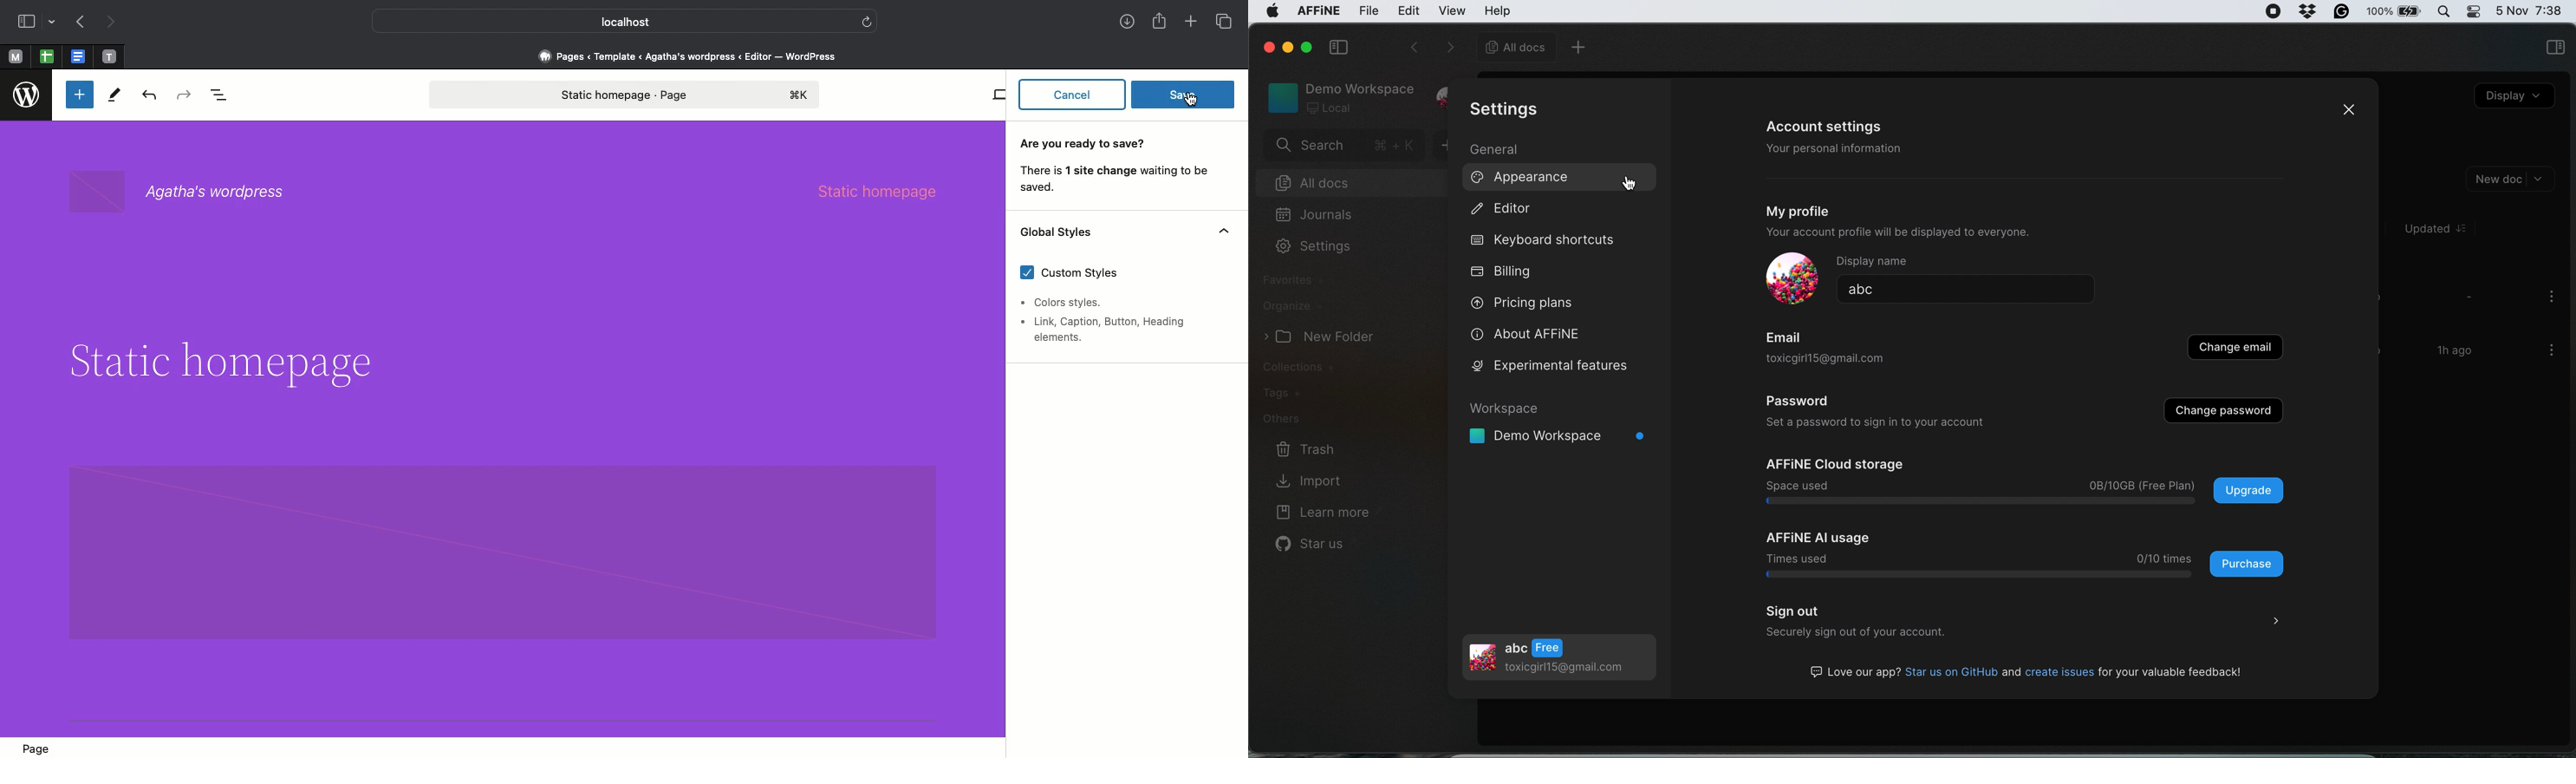 The width and height of the screenshot is (2576, 784). I want to click on Custom styles, so click(1077, 276).